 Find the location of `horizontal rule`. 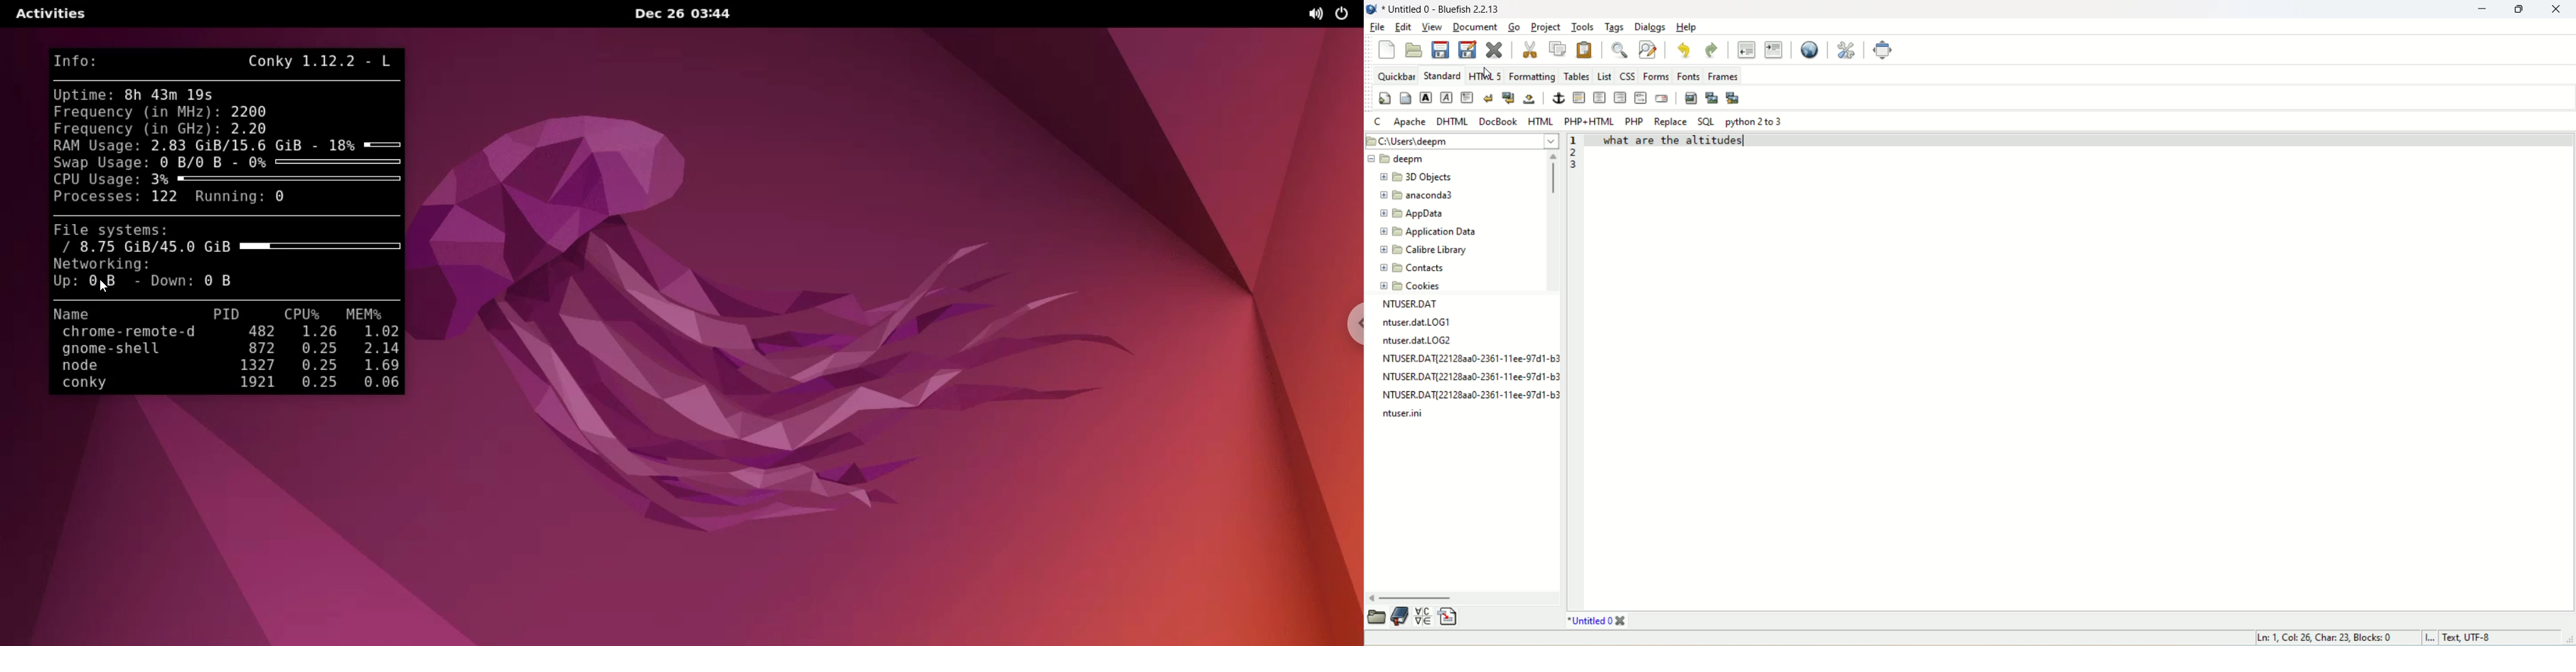

horizontal rule is located at coordinates (1580, 99).